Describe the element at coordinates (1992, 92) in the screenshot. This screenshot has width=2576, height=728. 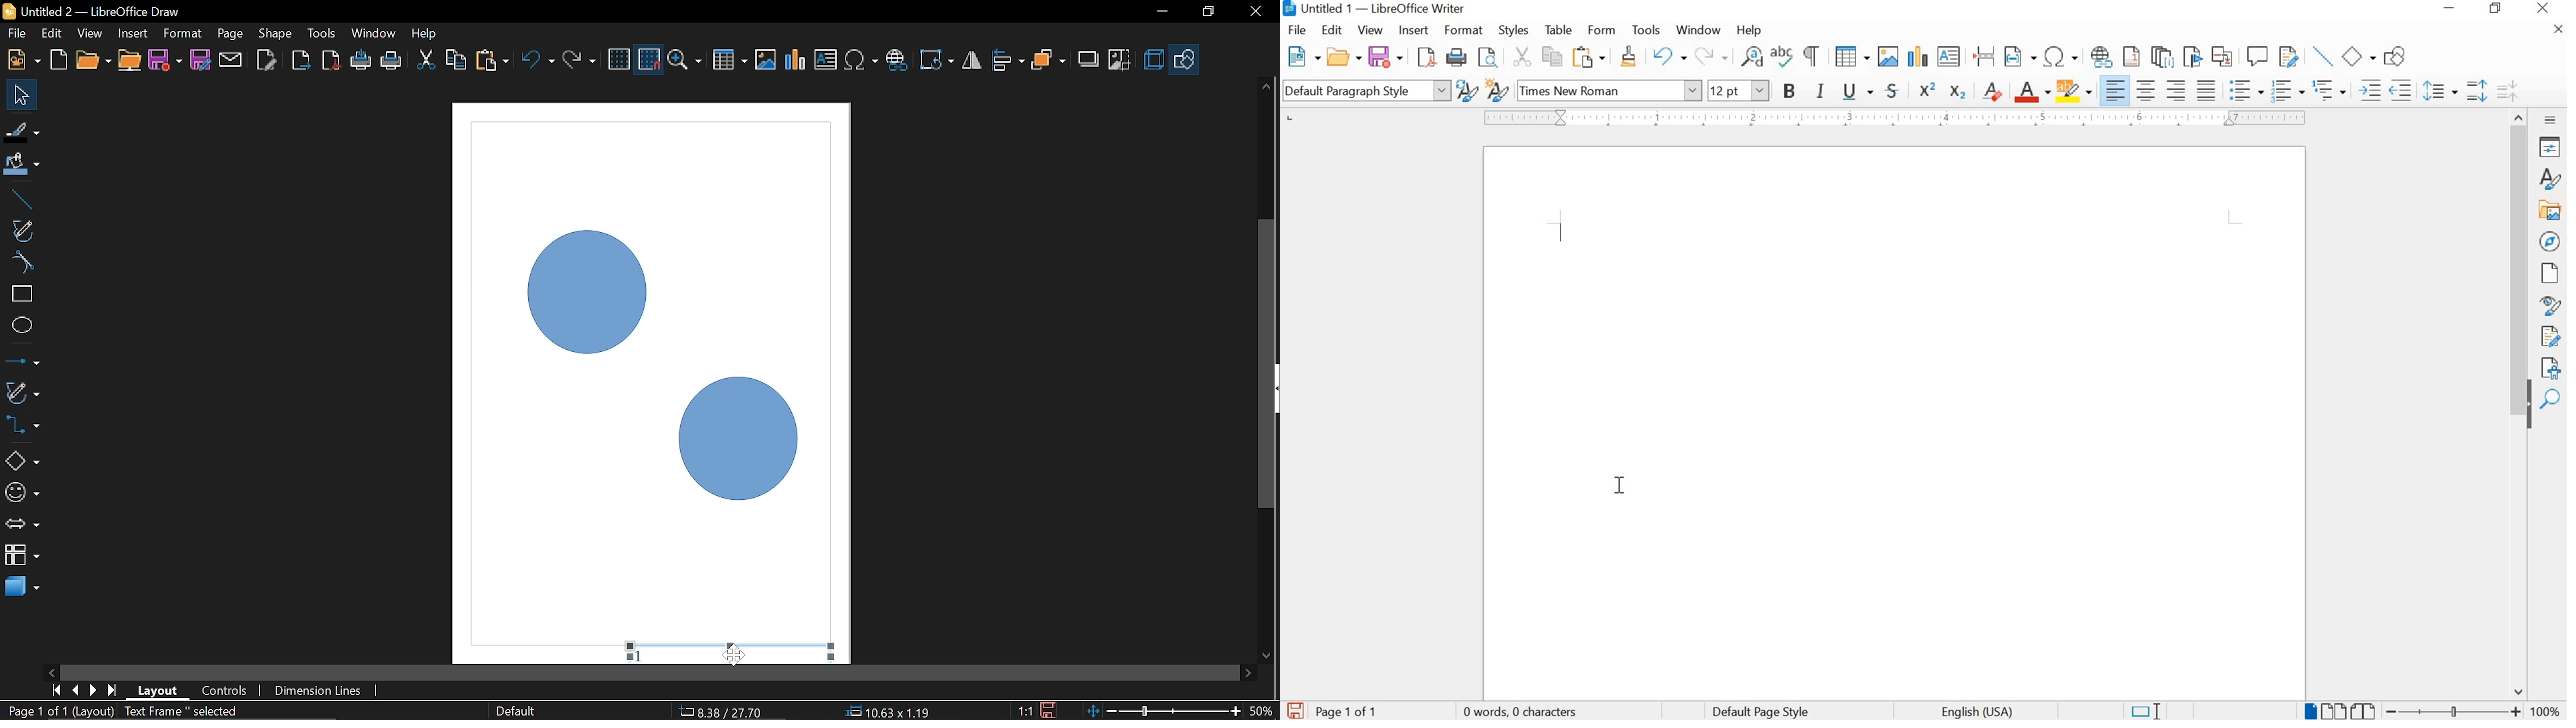
I see `CLEAR DIRECT FORMATTING` at that location.